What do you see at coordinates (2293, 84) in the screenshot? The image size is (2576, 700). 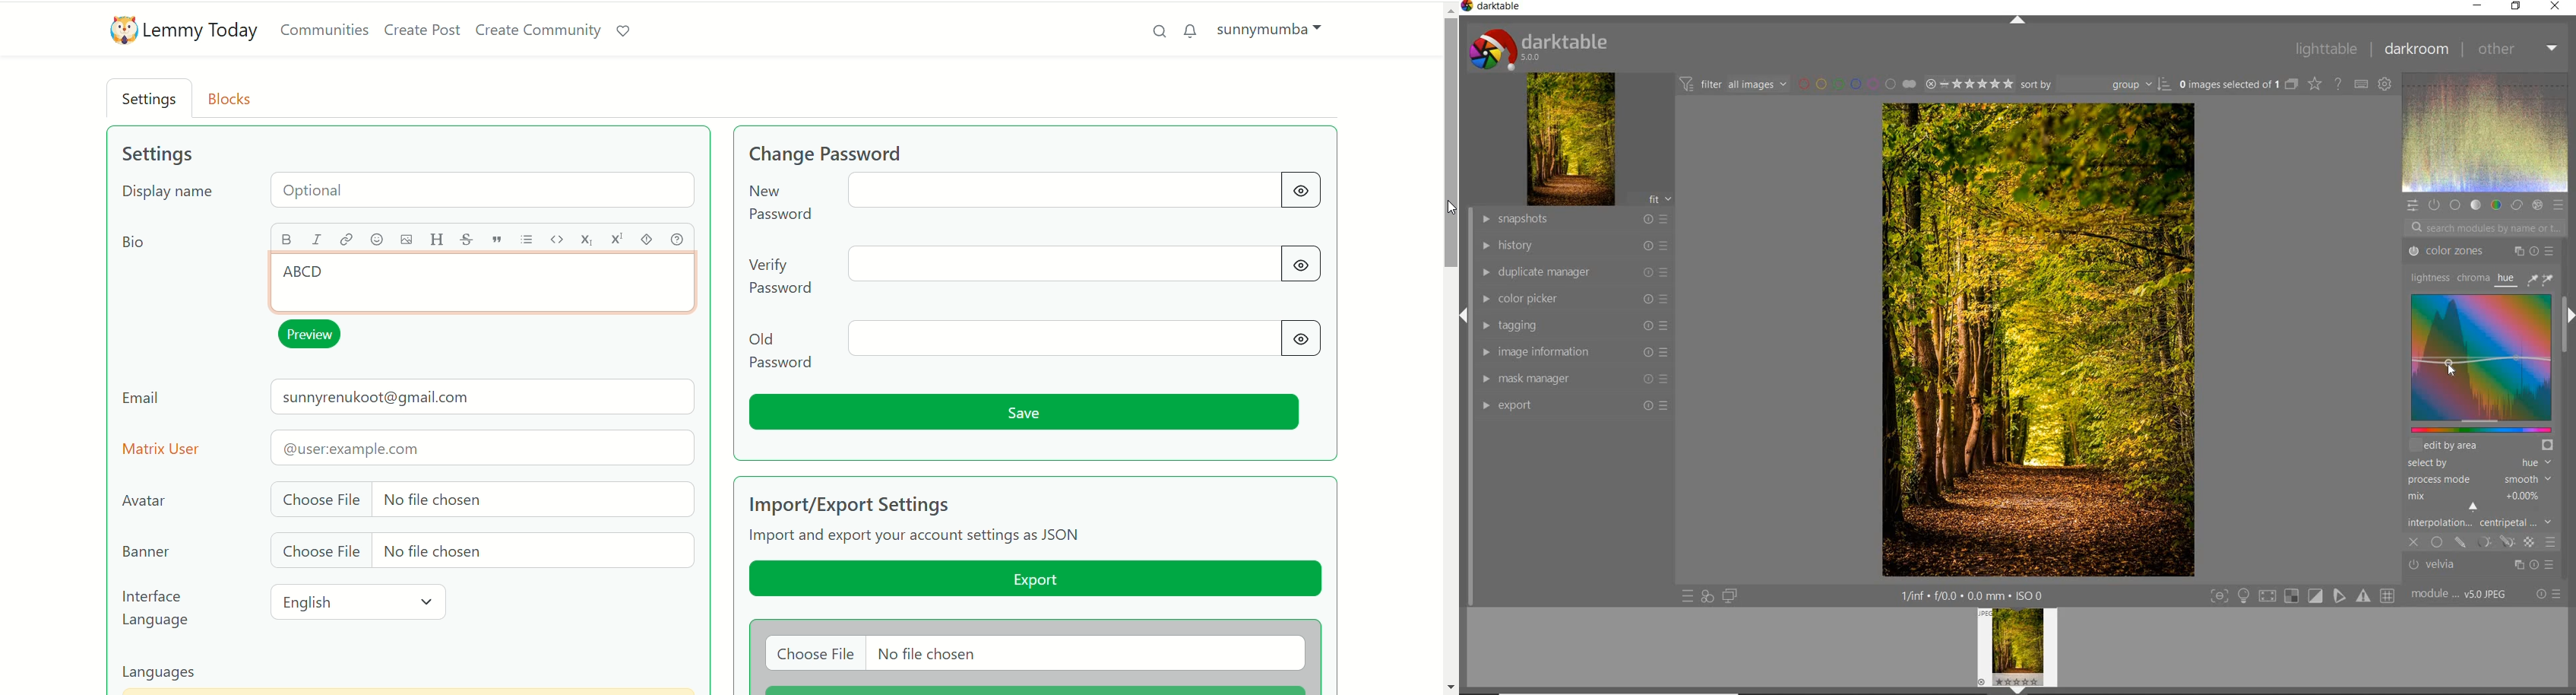 I see `COLLAPSE GROUPED IMAGES` at bounding box center [2293, 84].